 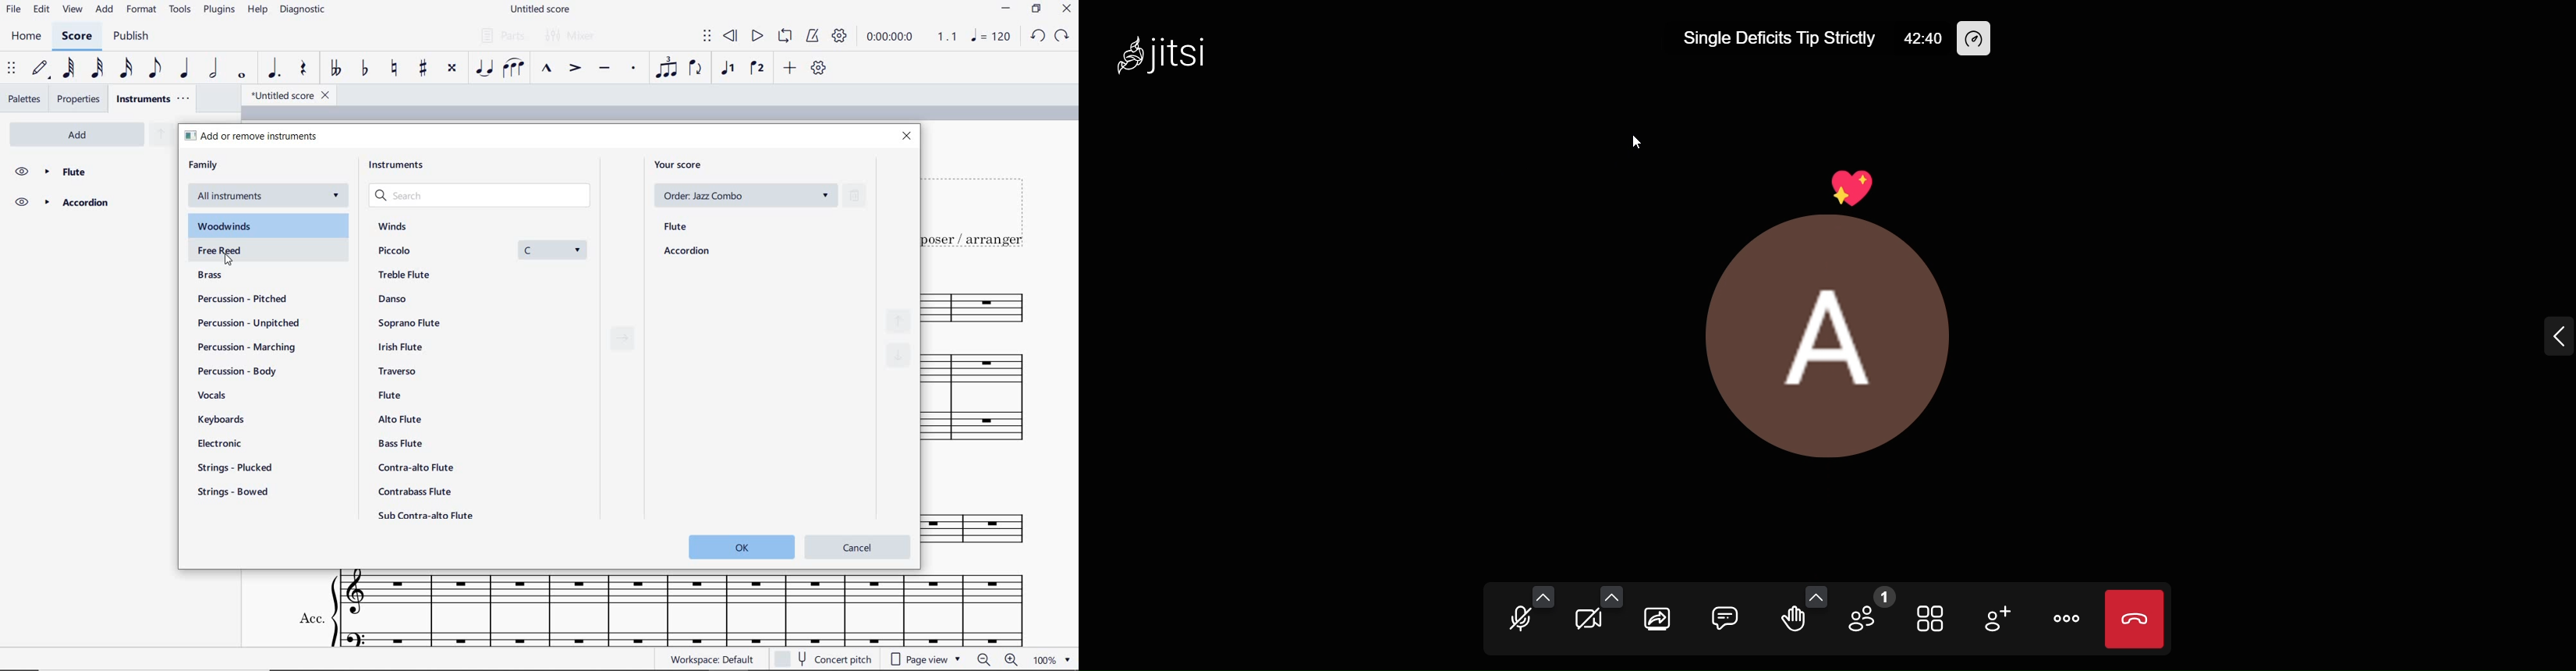 I want to click on ok, so click(x=741, y=547).